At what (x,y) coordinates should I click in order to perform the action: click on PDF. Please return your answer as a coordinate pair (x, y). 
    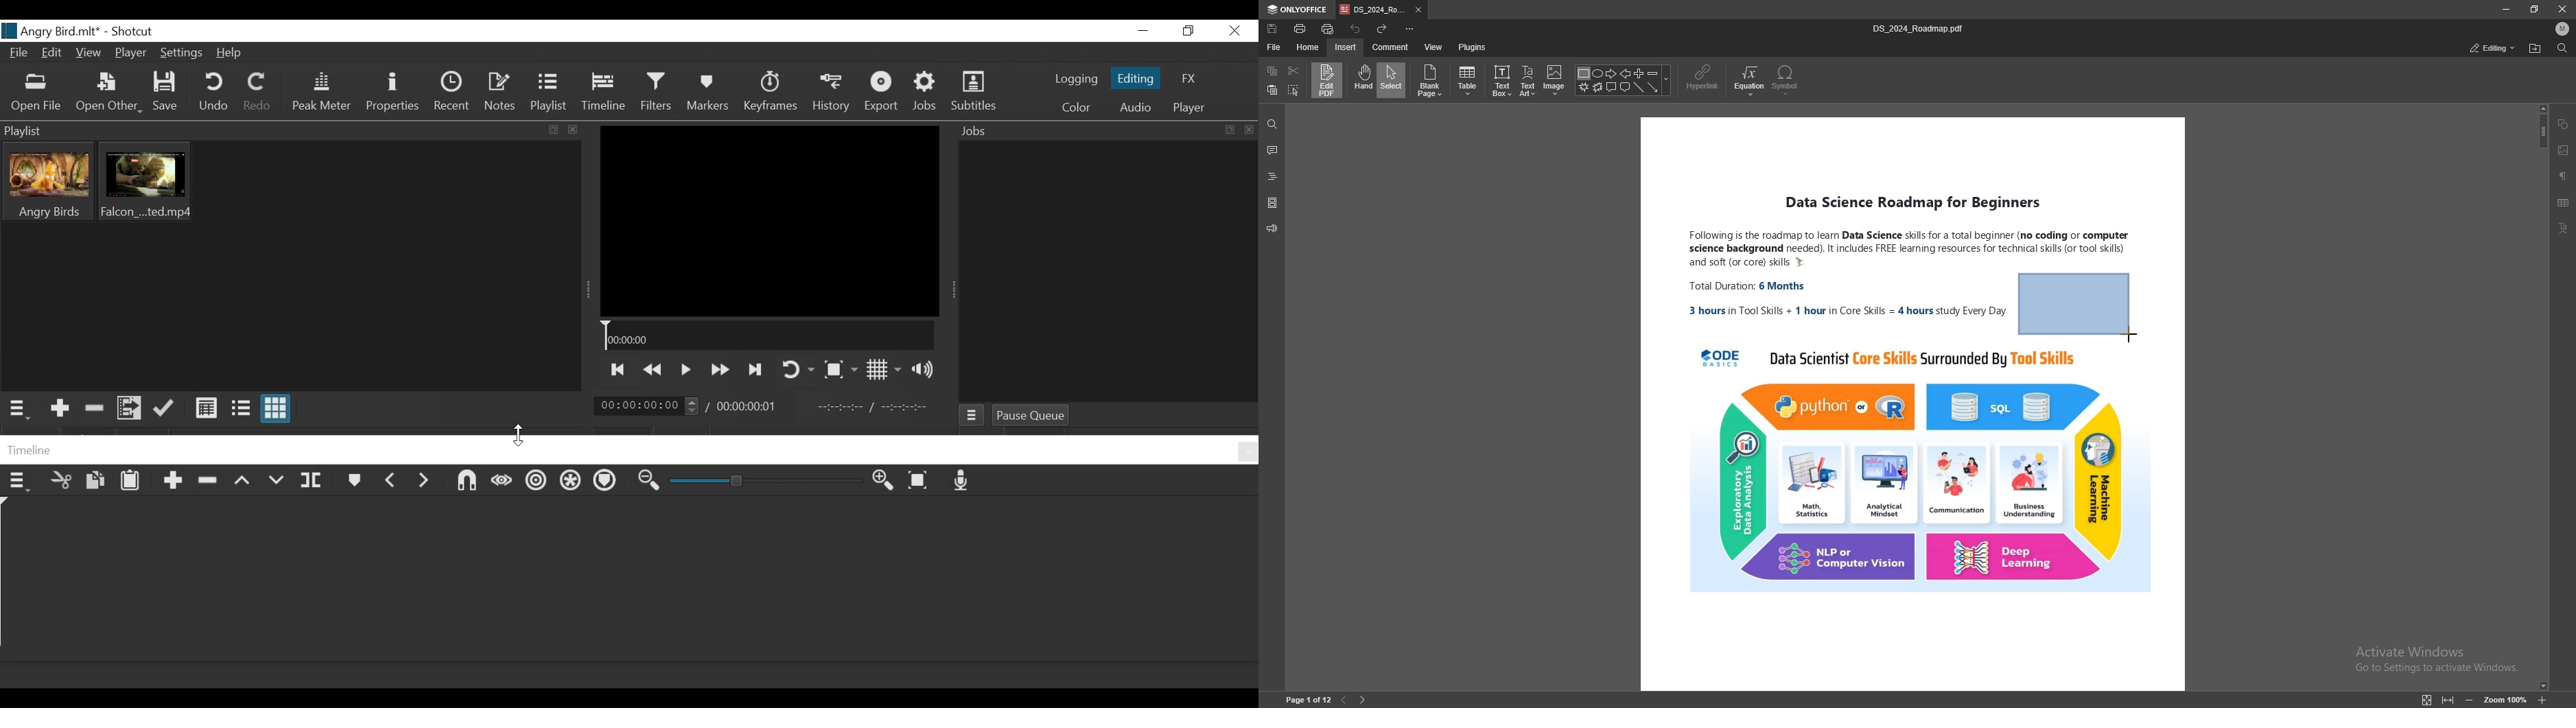
    Looking at the image, I should click on (2163, 306).